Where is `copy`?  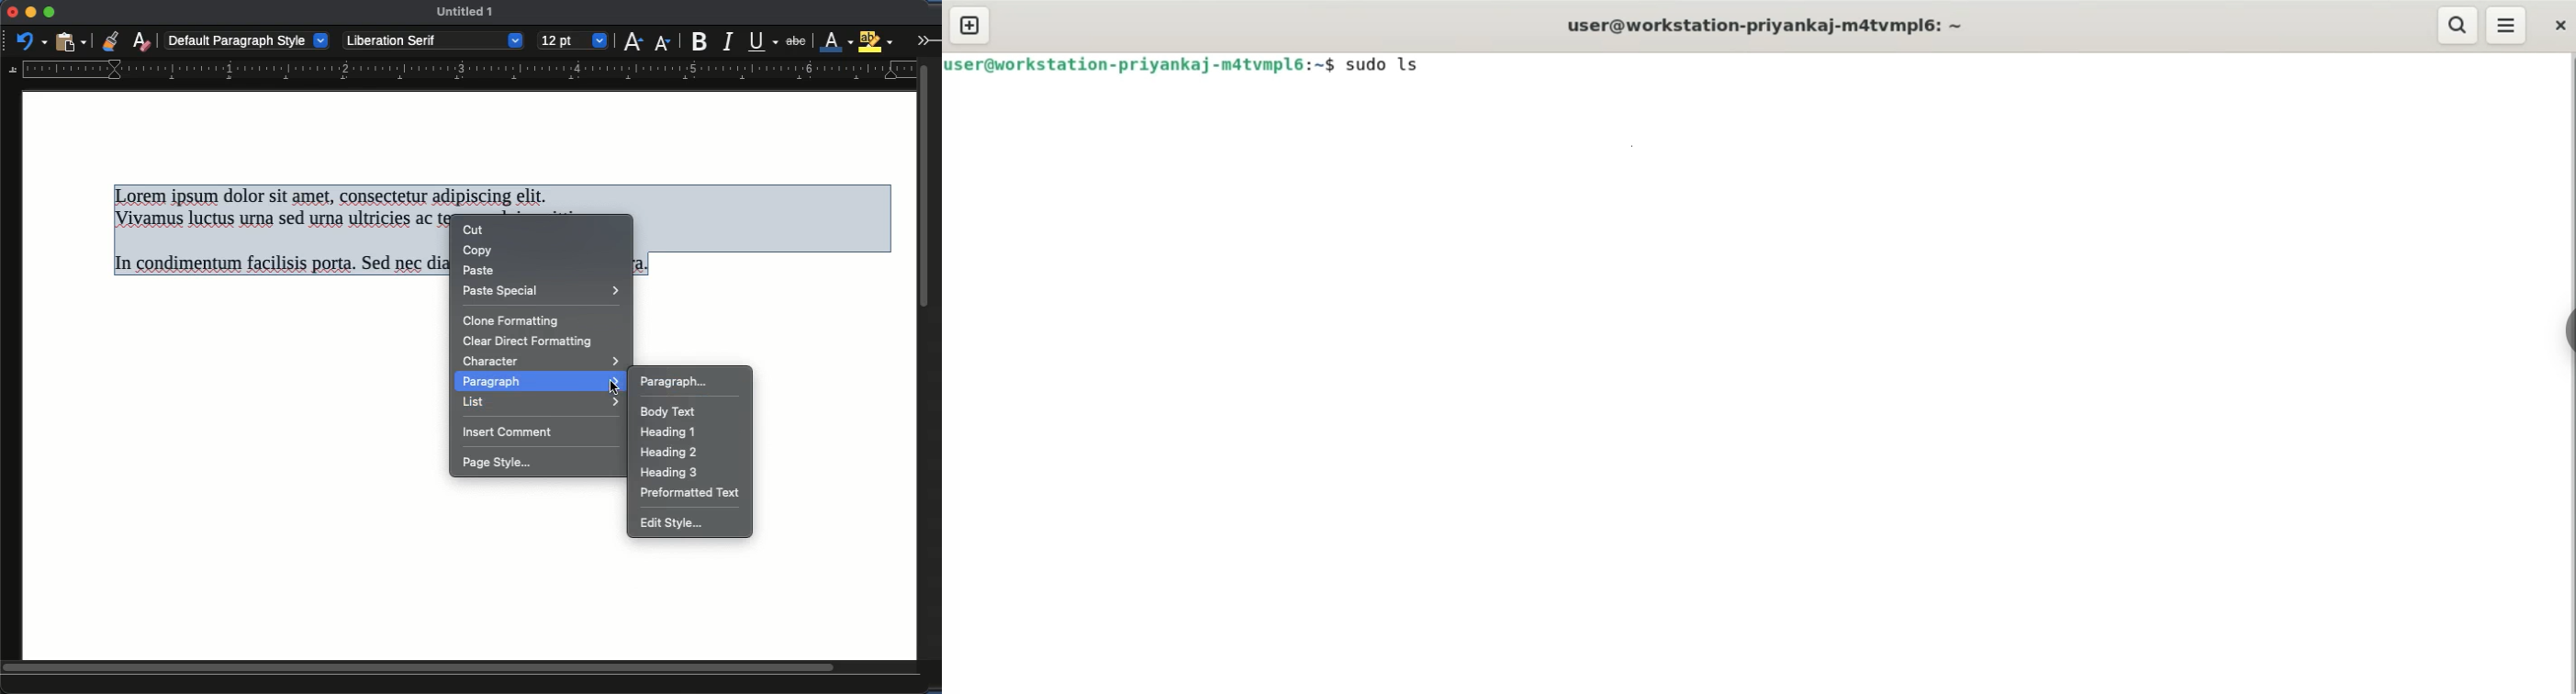
copy is located at coordinates (480, 251).